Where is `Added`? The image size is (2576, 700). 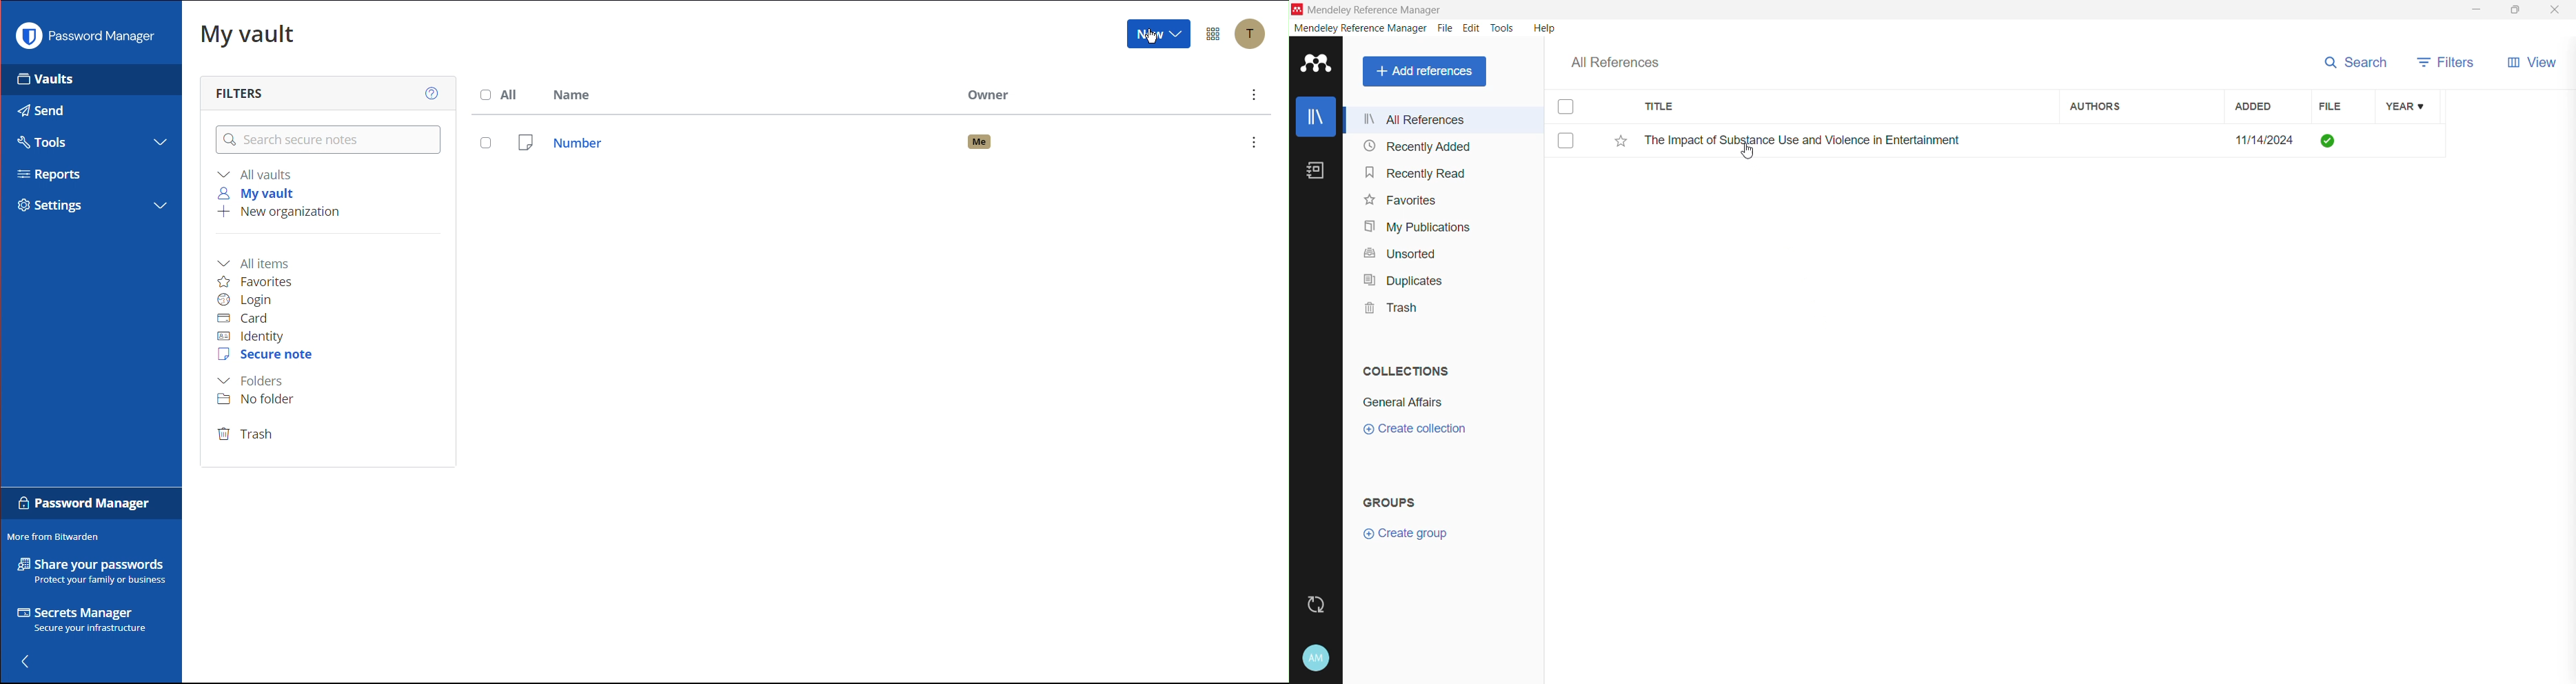 Added is located at coordinates (2266, 107).